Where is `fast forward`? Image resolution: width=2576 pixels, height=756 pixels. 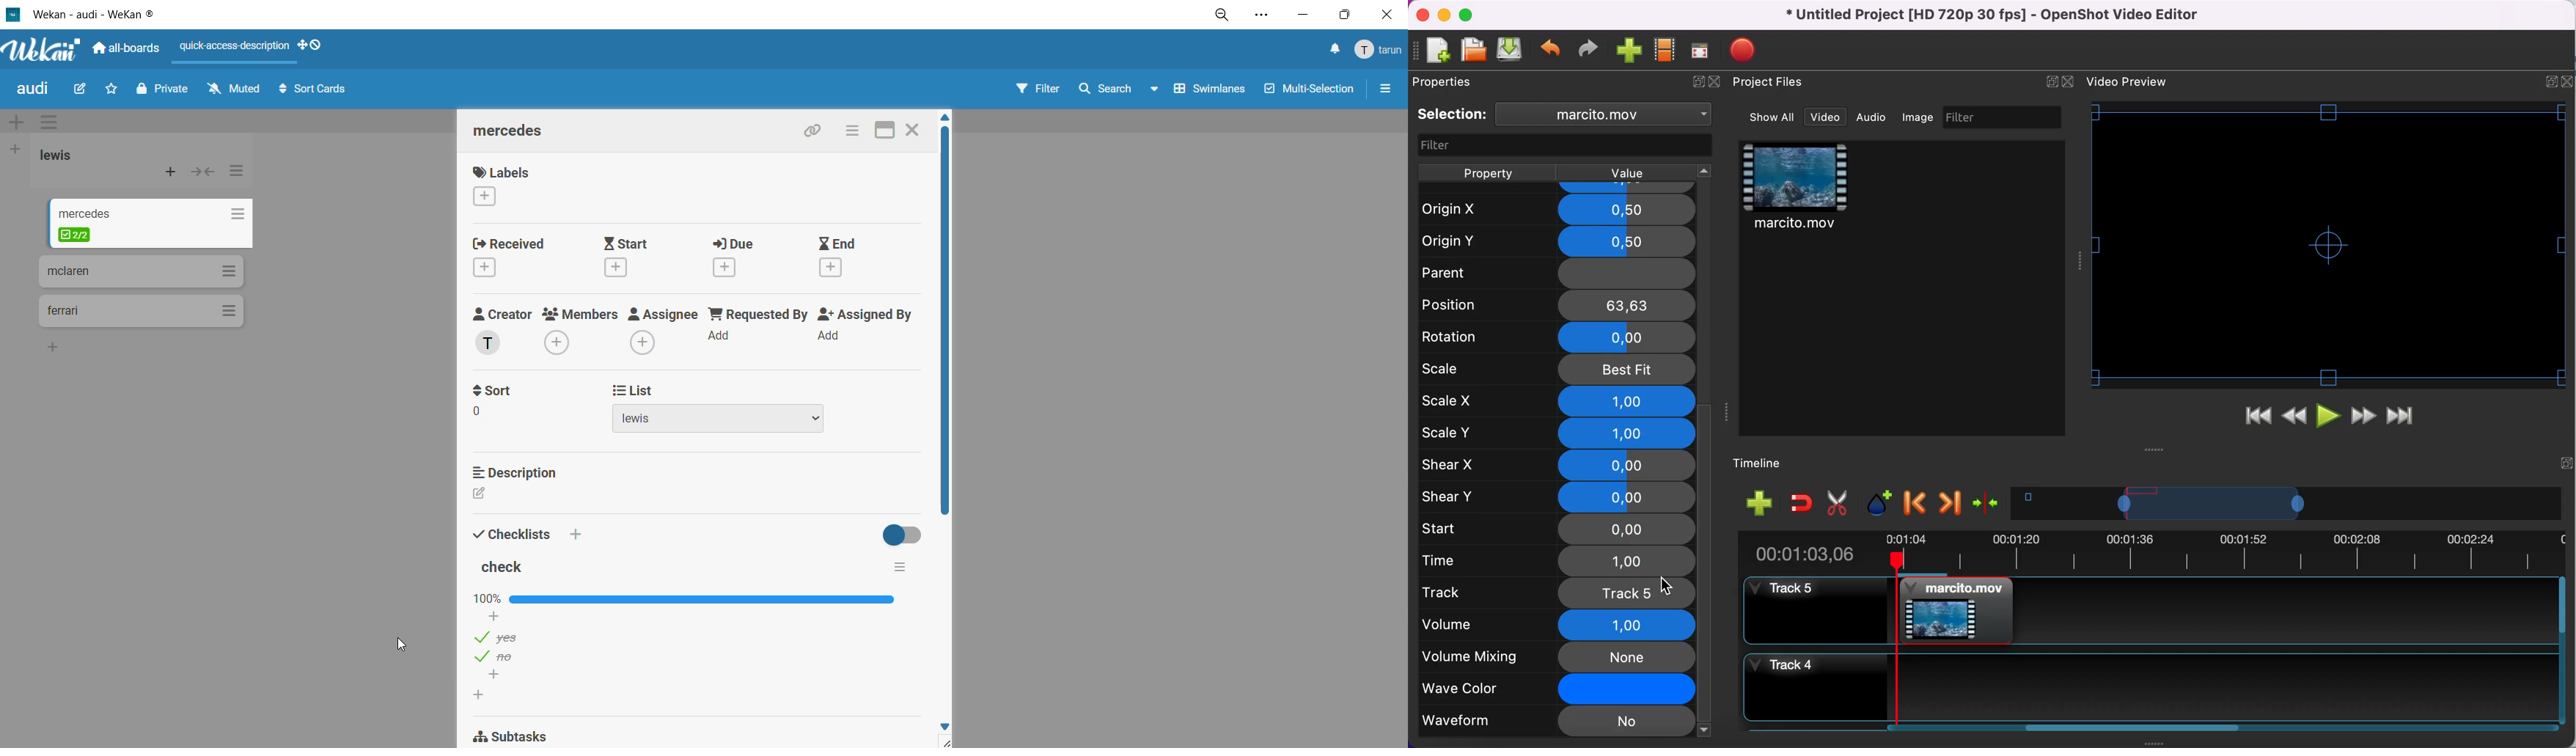
fast forward is located at coordinates (2364, 417).